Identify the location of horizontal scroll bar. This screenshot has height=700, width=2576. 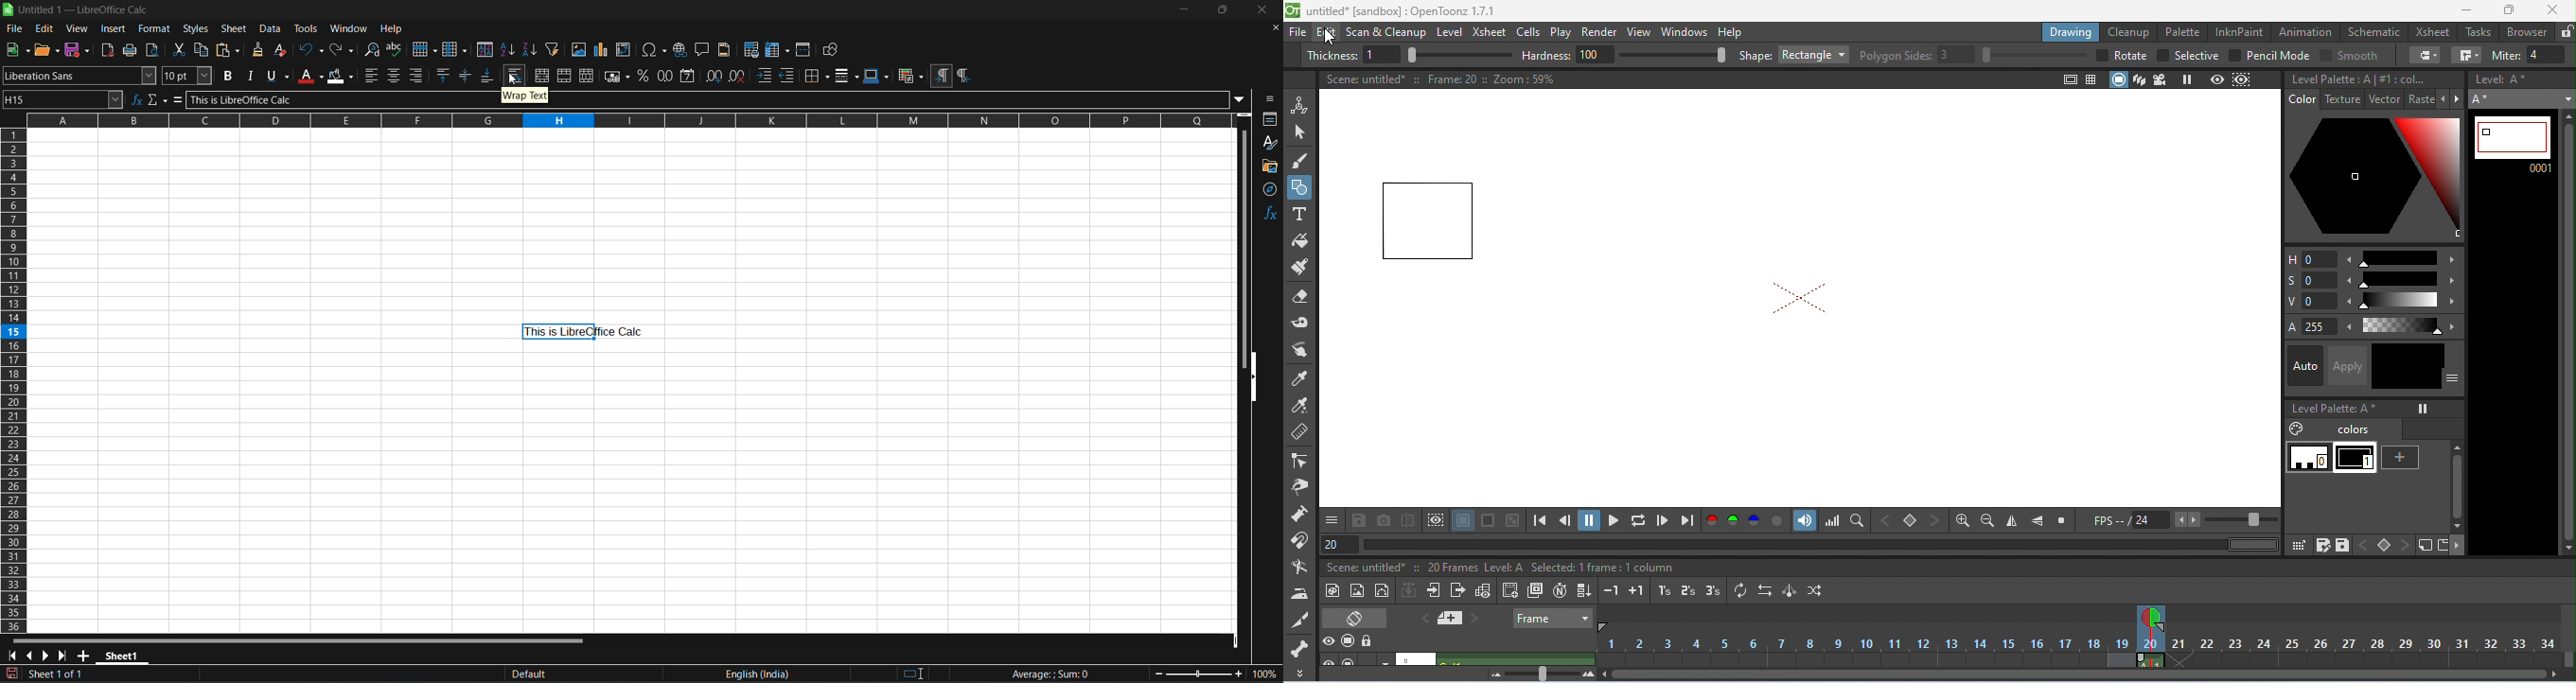
(302, 641).